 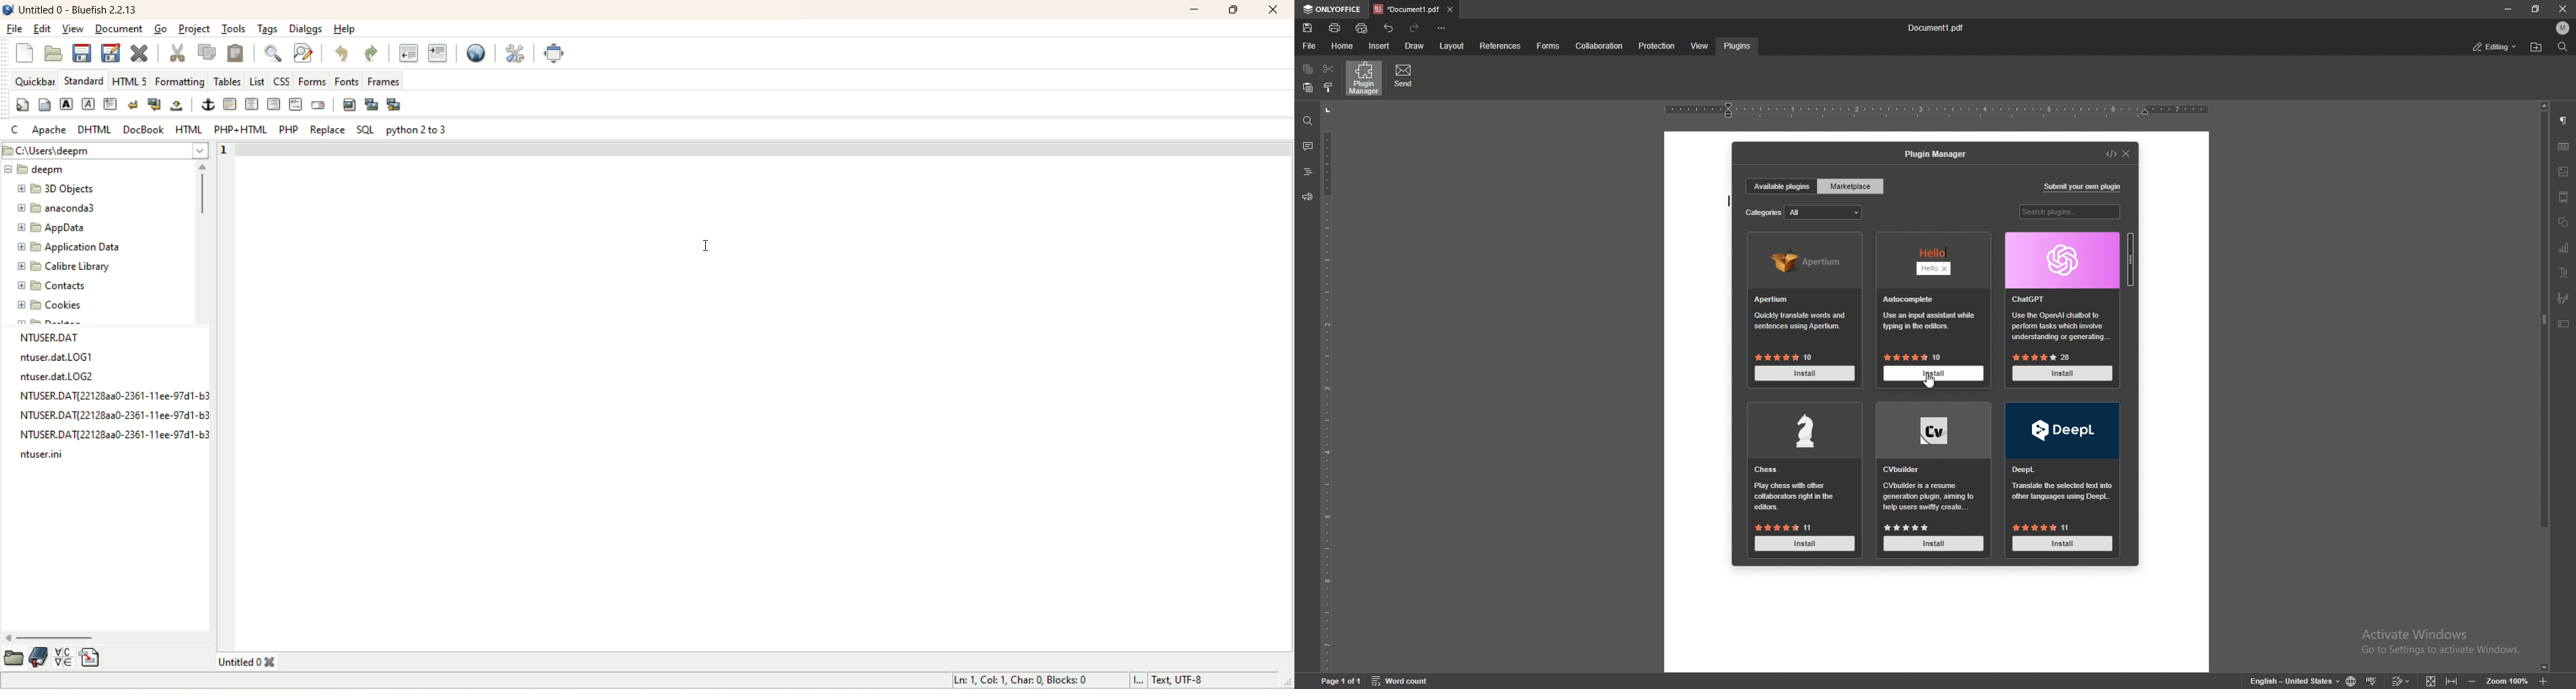 What do you see at coordinates (1600, 46) in the screenshot?
I see `collaboration` at bounding box center [1600, 46].